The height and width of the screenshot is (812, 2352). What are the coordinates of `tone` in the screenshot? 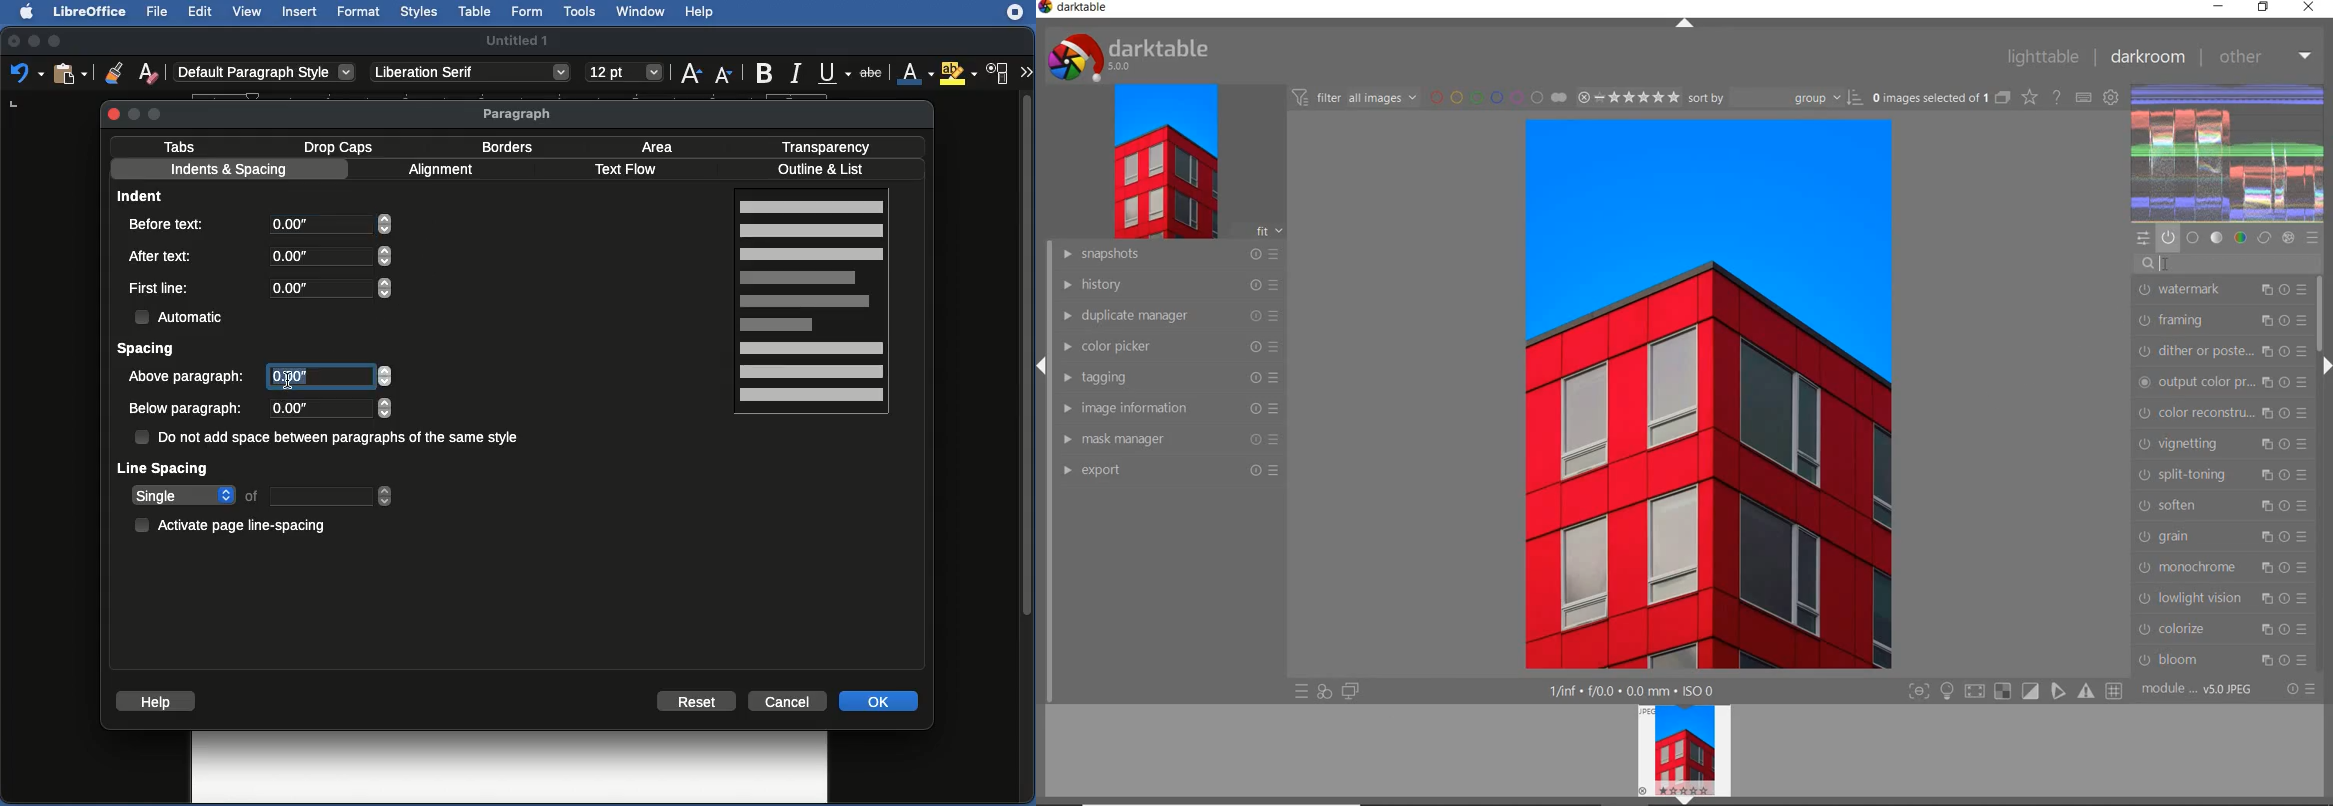 It's located at (2217, 237).